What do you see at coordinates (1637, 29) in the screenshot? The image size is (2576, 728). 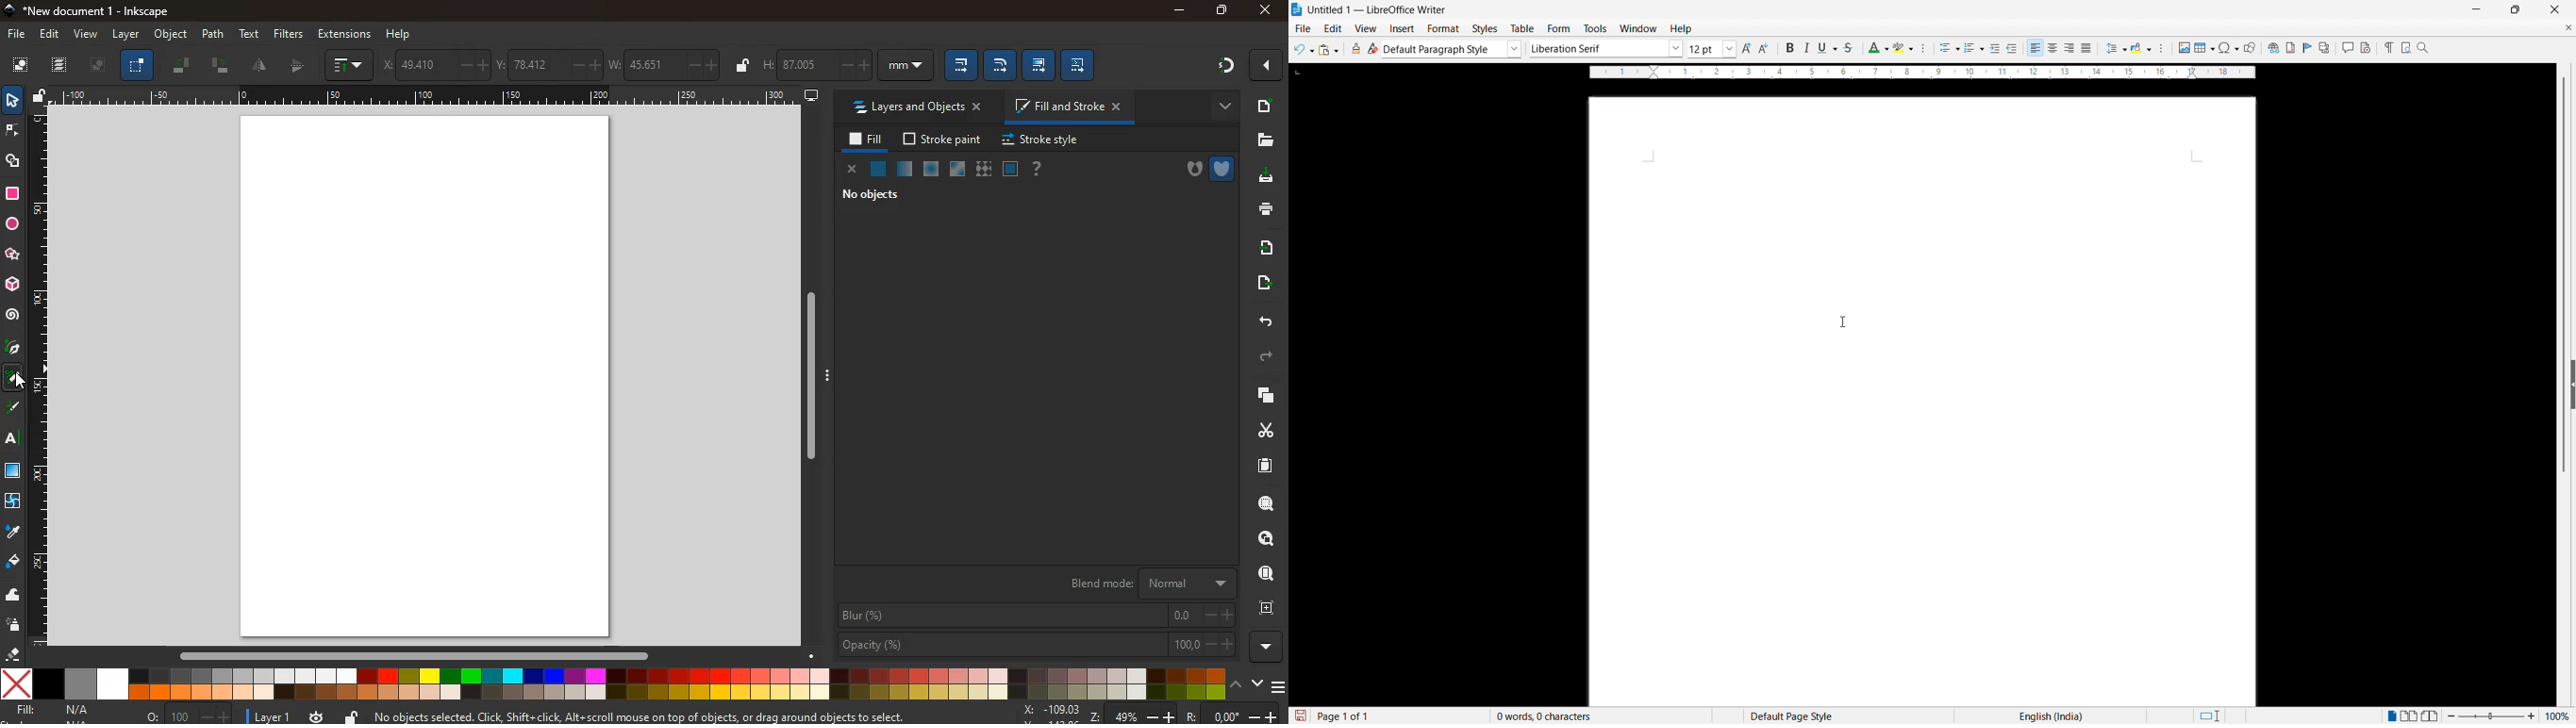 I see `Window ` at bounding box center [1637, 29].